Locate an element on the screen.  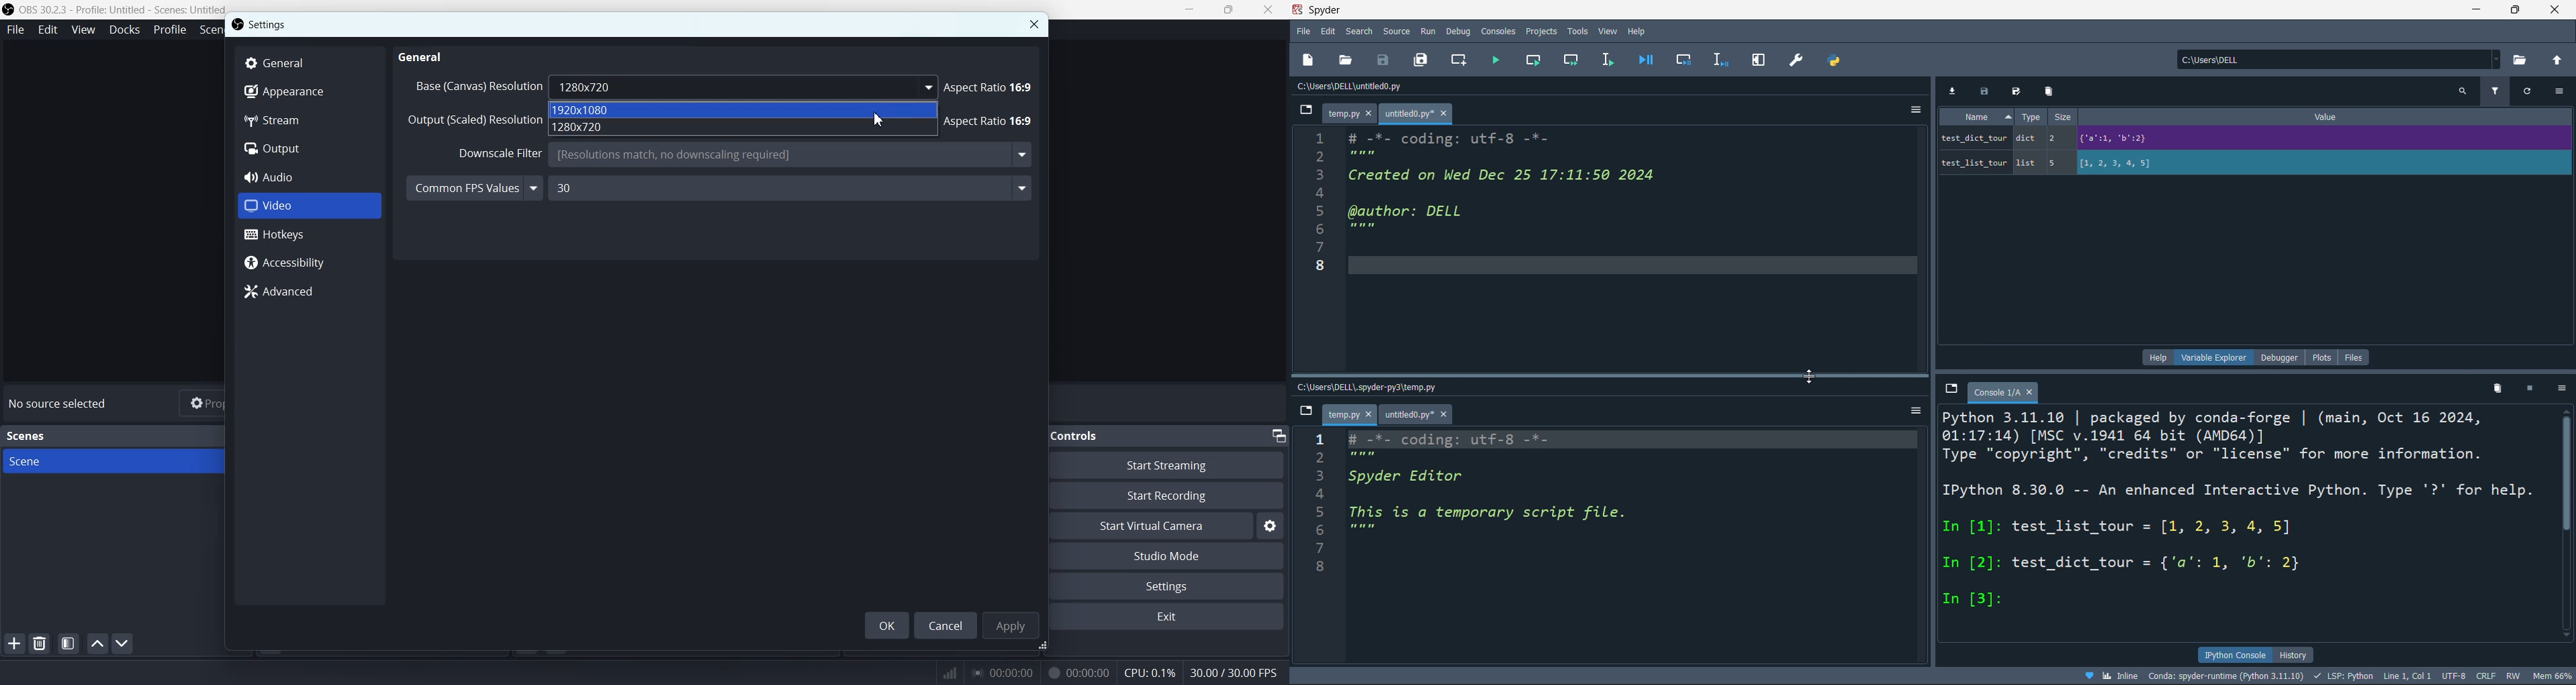
6 """ is located at coordinates (1351, 528).